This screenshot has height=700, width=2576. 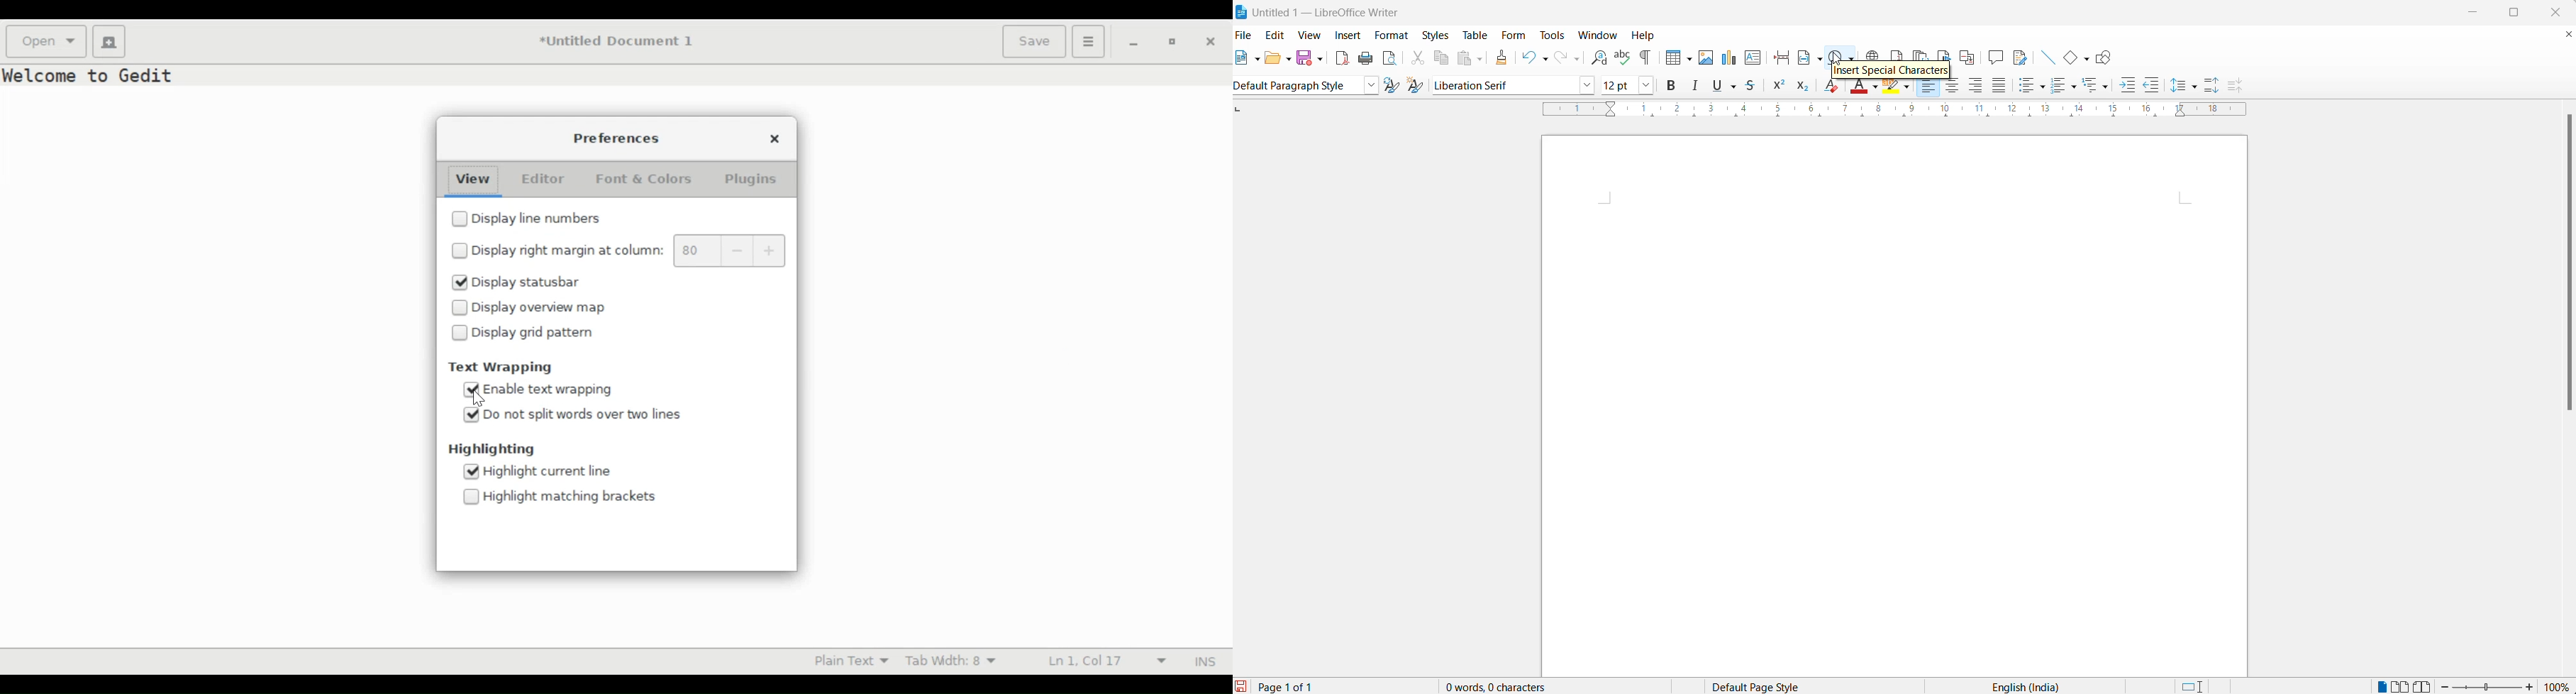 I want to click on basic shapes, so click(x=2069, y=58).